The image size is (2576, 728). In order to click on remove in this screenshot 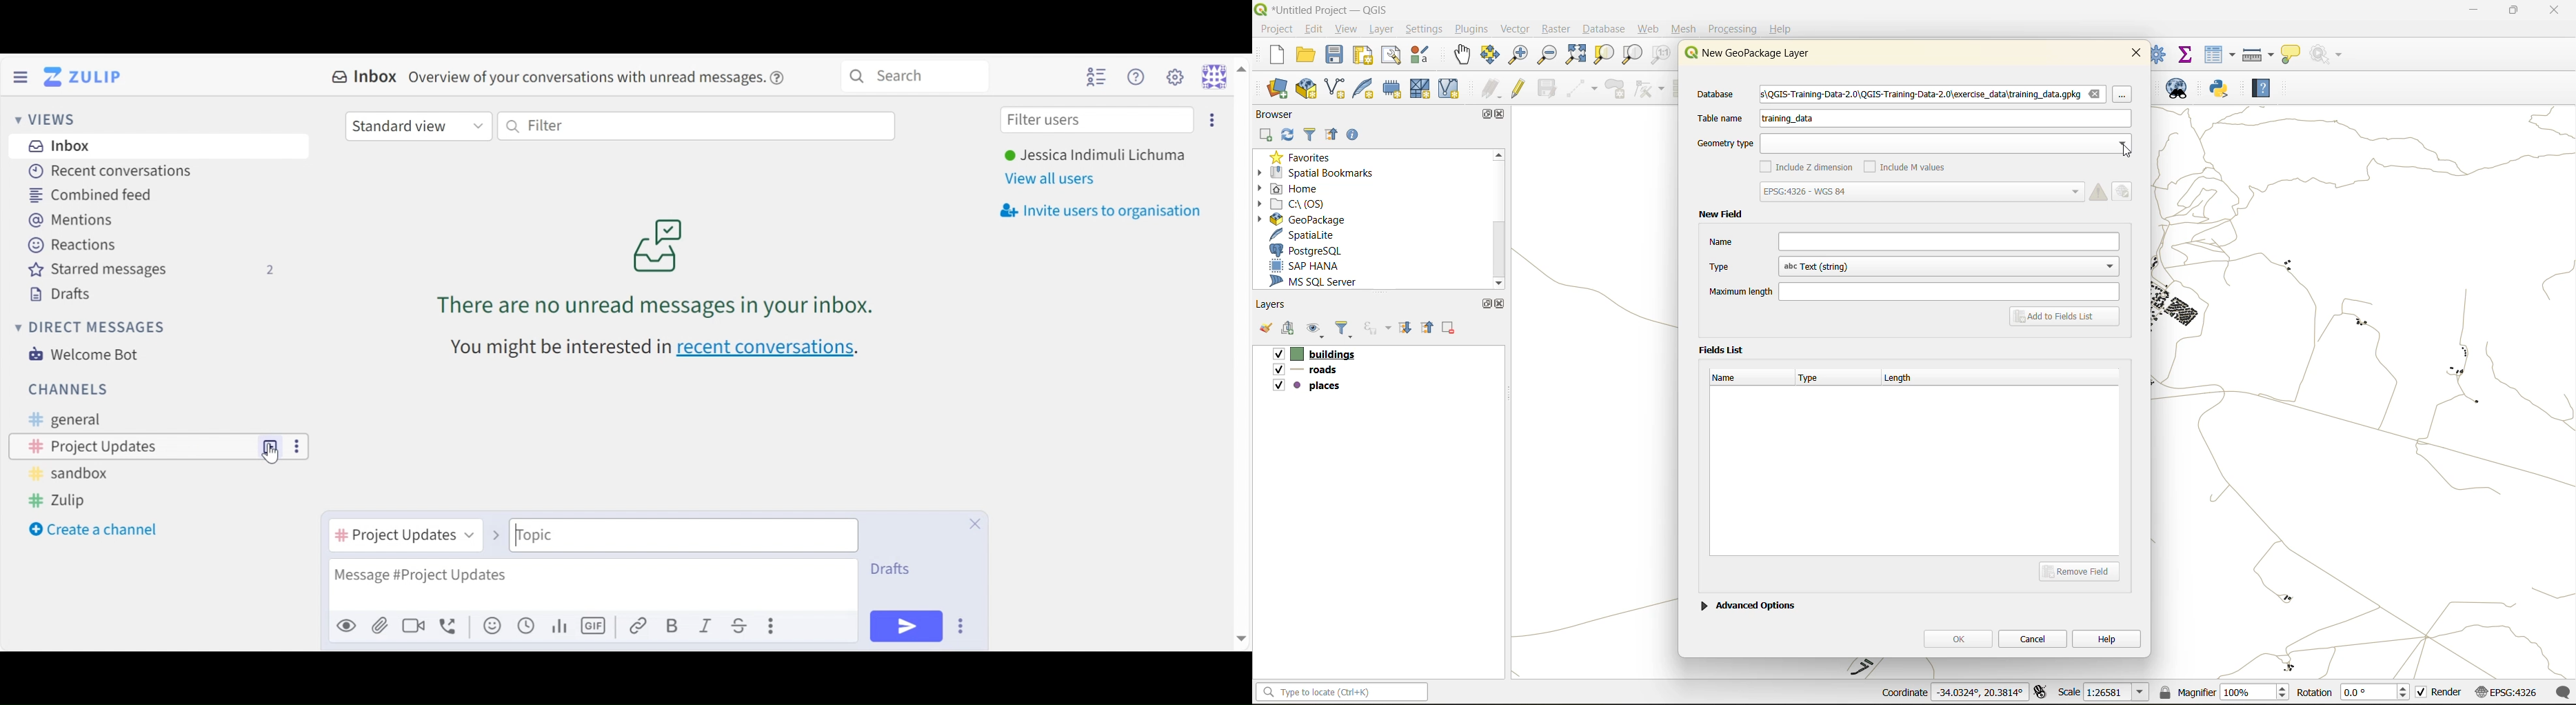, I will do `click(1449, 330)`.